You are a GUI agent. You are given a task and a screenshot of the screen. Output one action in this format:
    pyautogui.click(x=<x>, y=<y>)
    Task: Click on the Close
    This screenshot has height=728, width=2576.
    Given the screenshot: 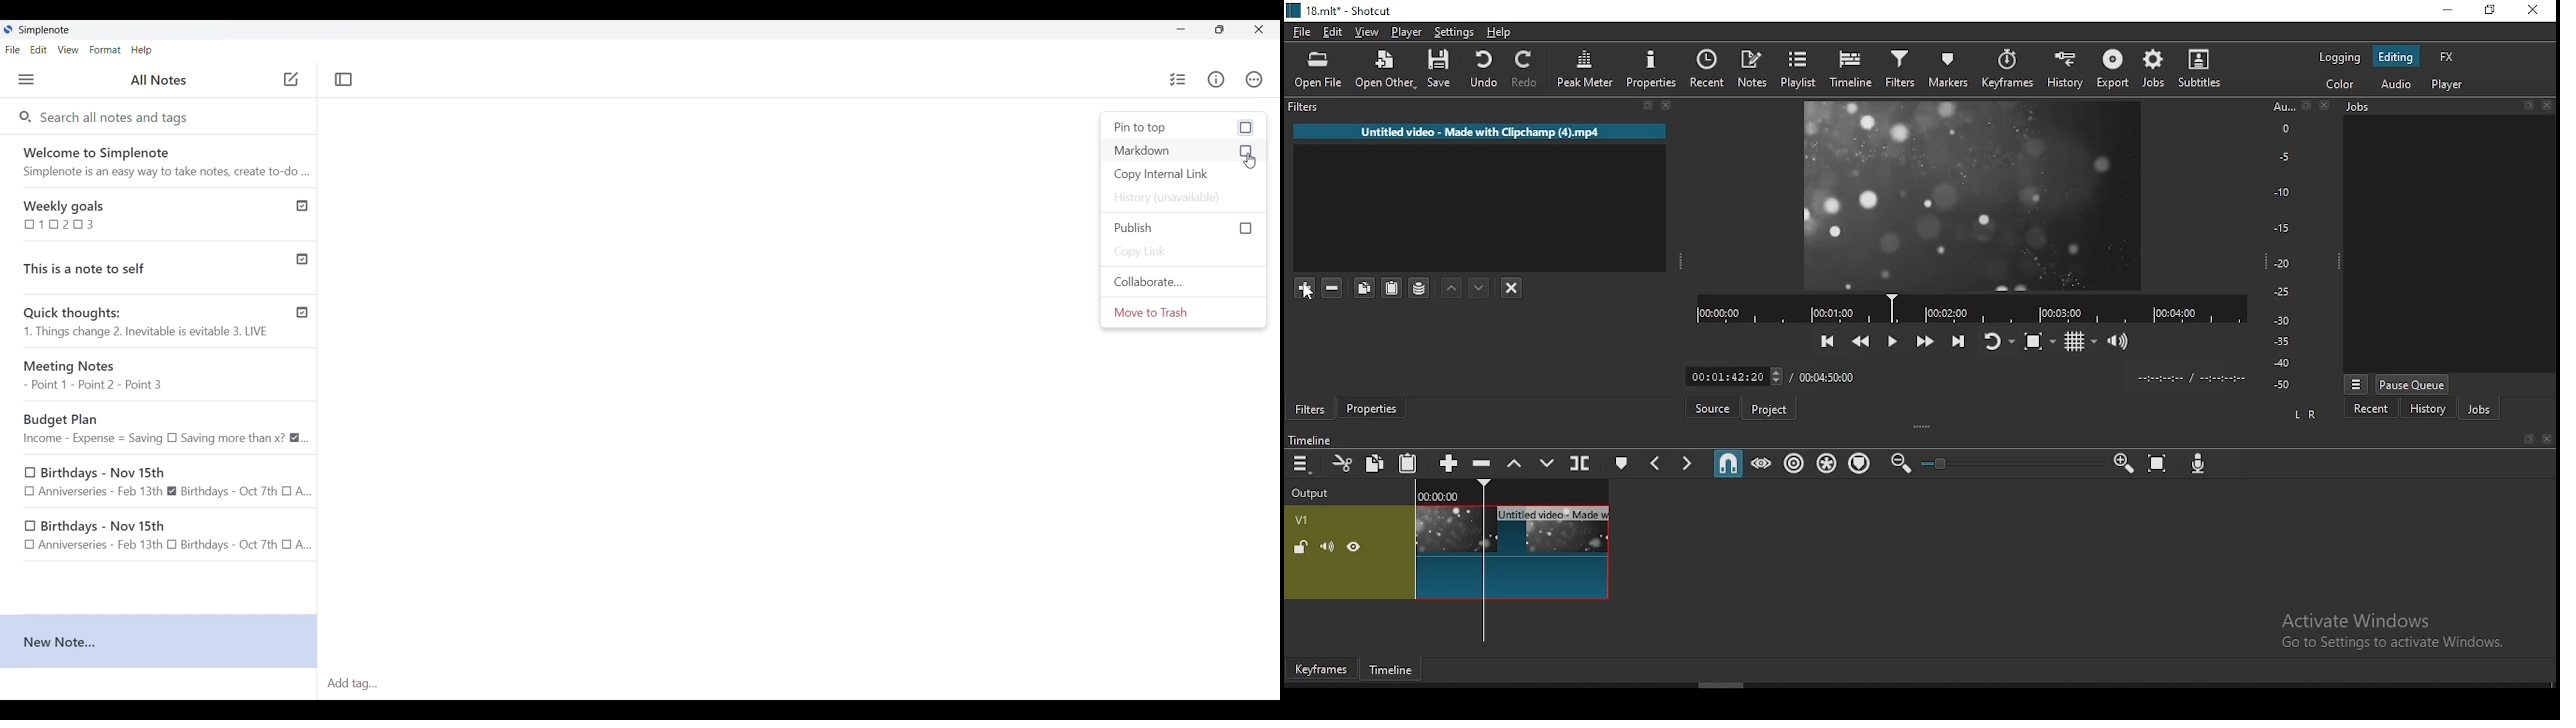 What is the action you would take?
    pyautogui.click(x=2546, y=105)
    